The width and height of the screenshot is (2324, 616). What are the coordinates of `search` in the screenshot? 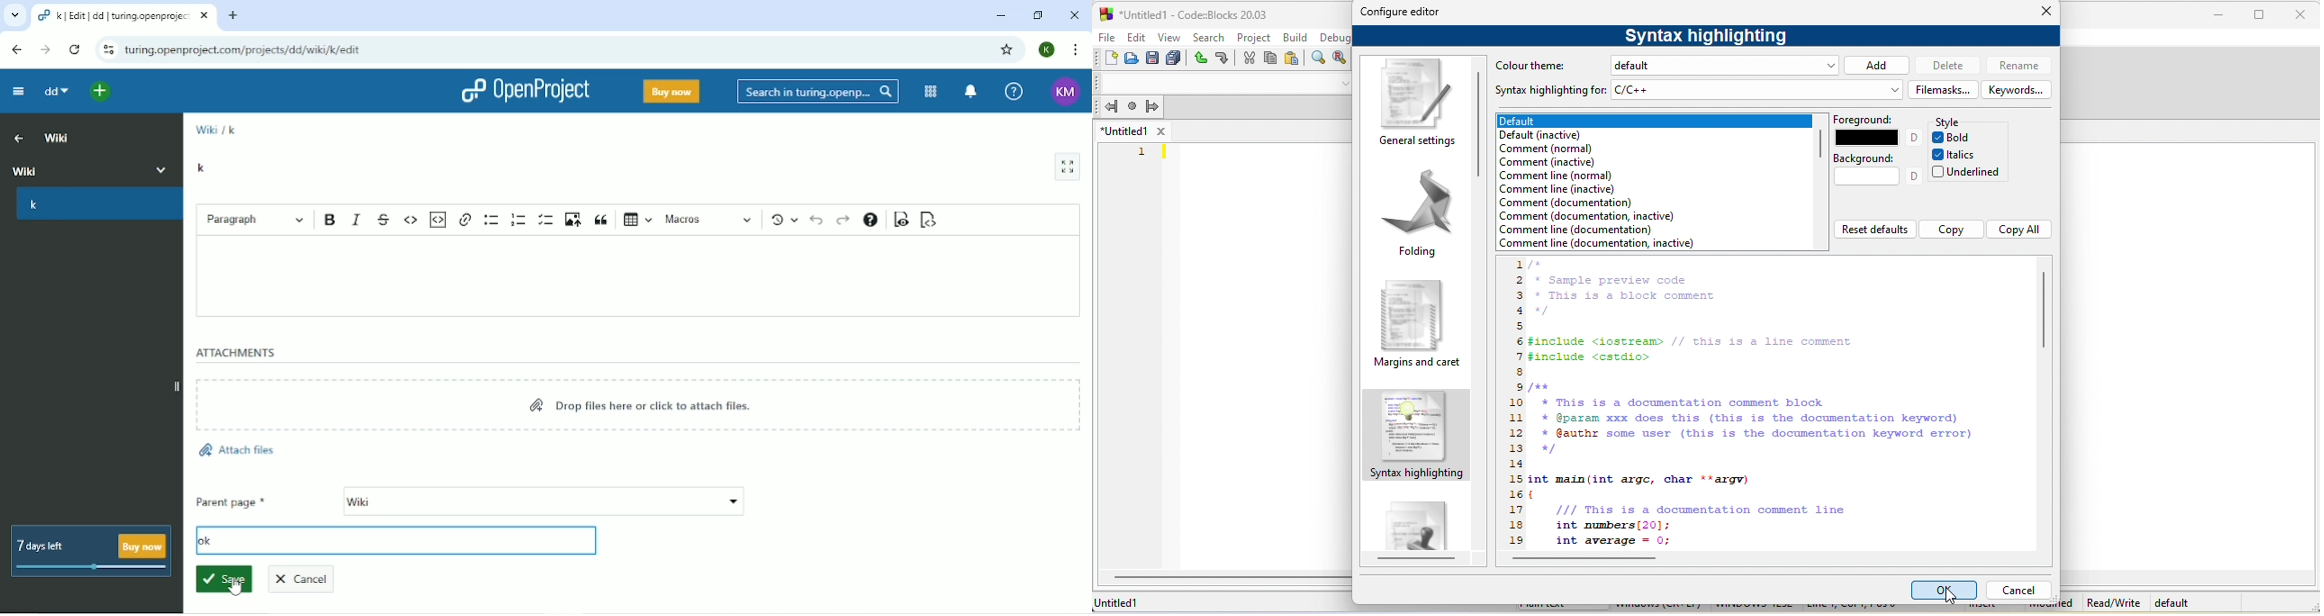 It's located at (1209, 37).